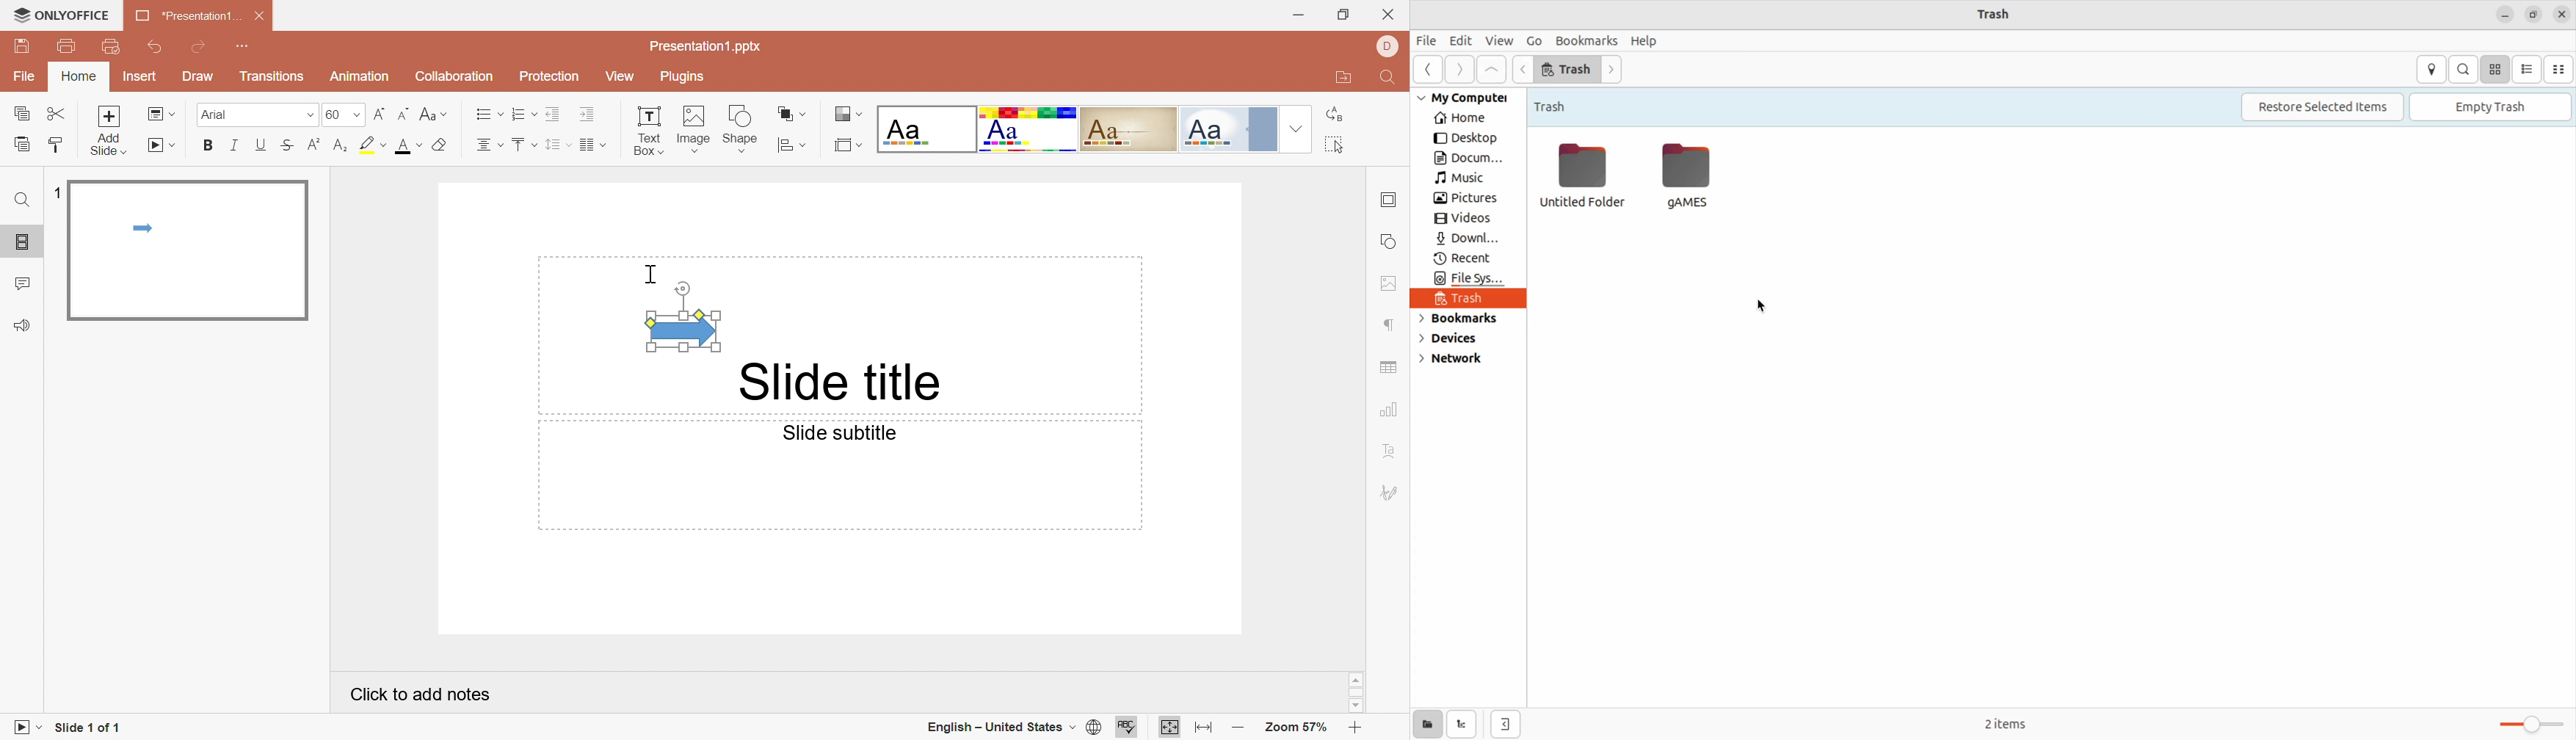 The image size is (2576, 756). I want to click on Highlight color, so click(374, 145).